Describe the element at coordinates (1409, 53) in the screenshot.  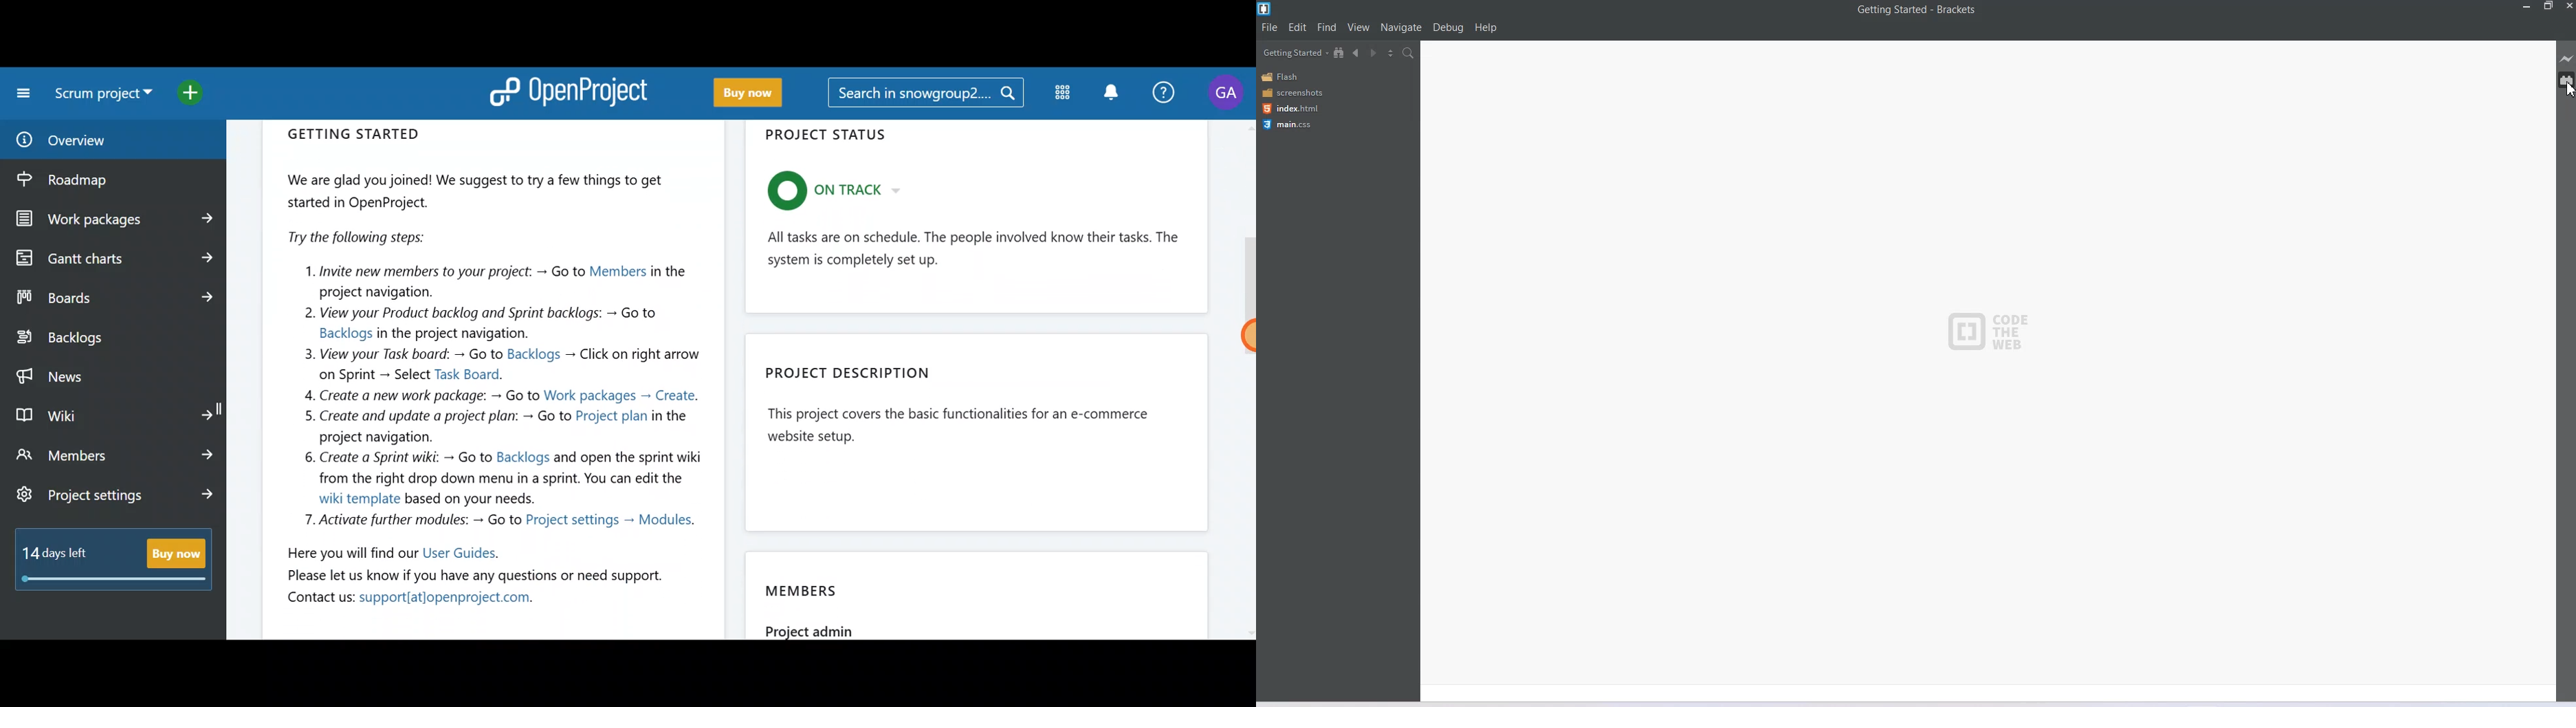
I see `Find in Files` at that location.